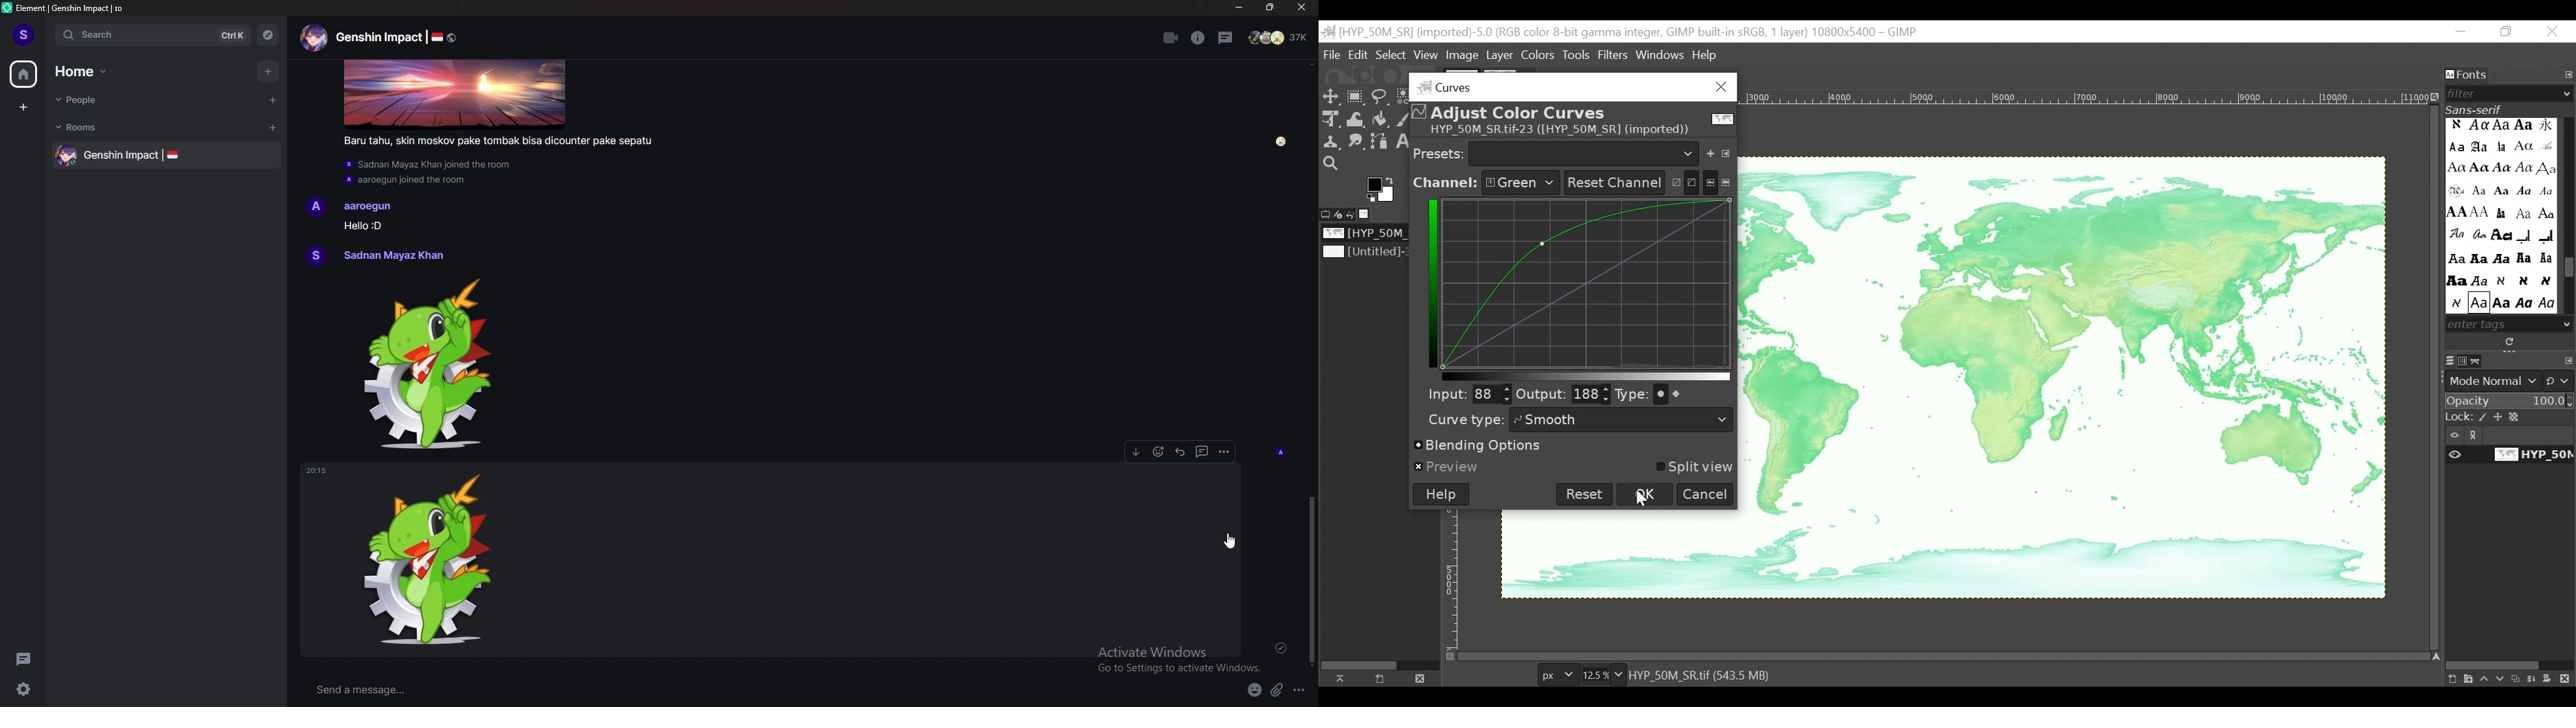  What do you see at coordinates (1612, 183) in the screenshot?
I see `Reset Channel` at bounding box center [1612, 183].